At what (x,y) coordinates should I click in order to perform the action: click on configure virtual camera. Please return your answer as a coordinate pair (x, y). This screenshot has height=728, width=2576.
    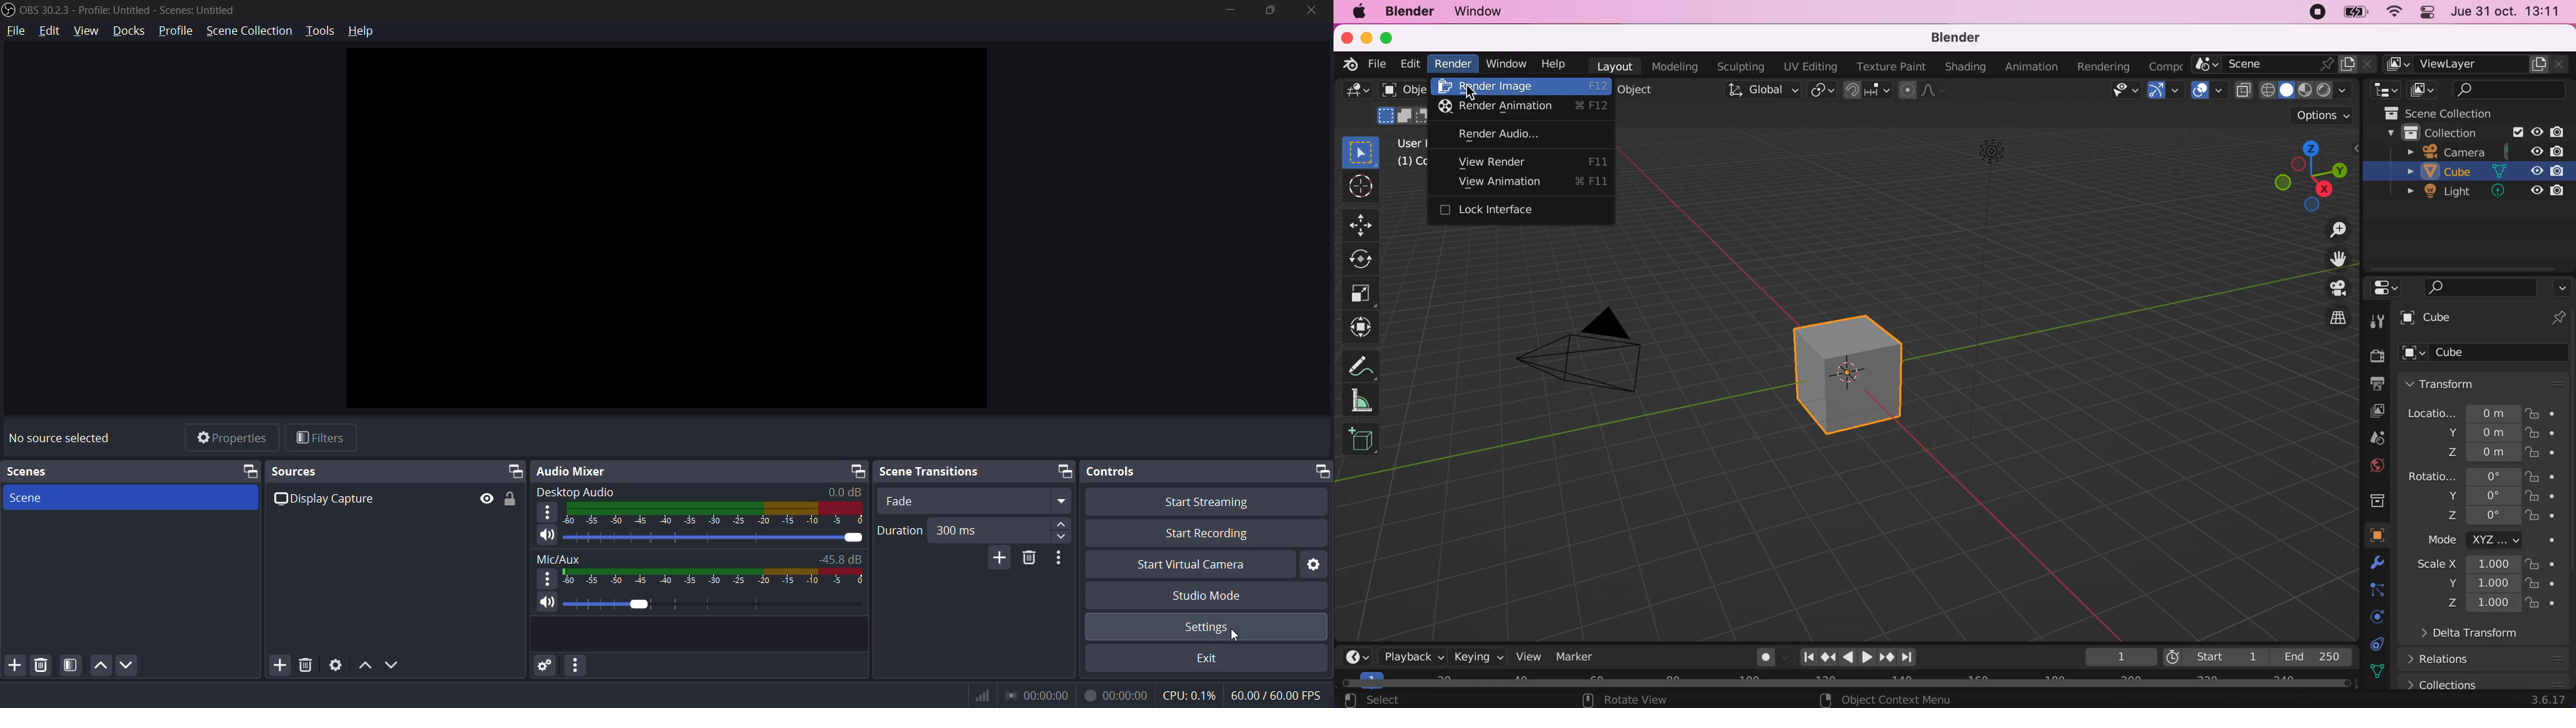
    Looking at the image, I should click on (1313, 564).